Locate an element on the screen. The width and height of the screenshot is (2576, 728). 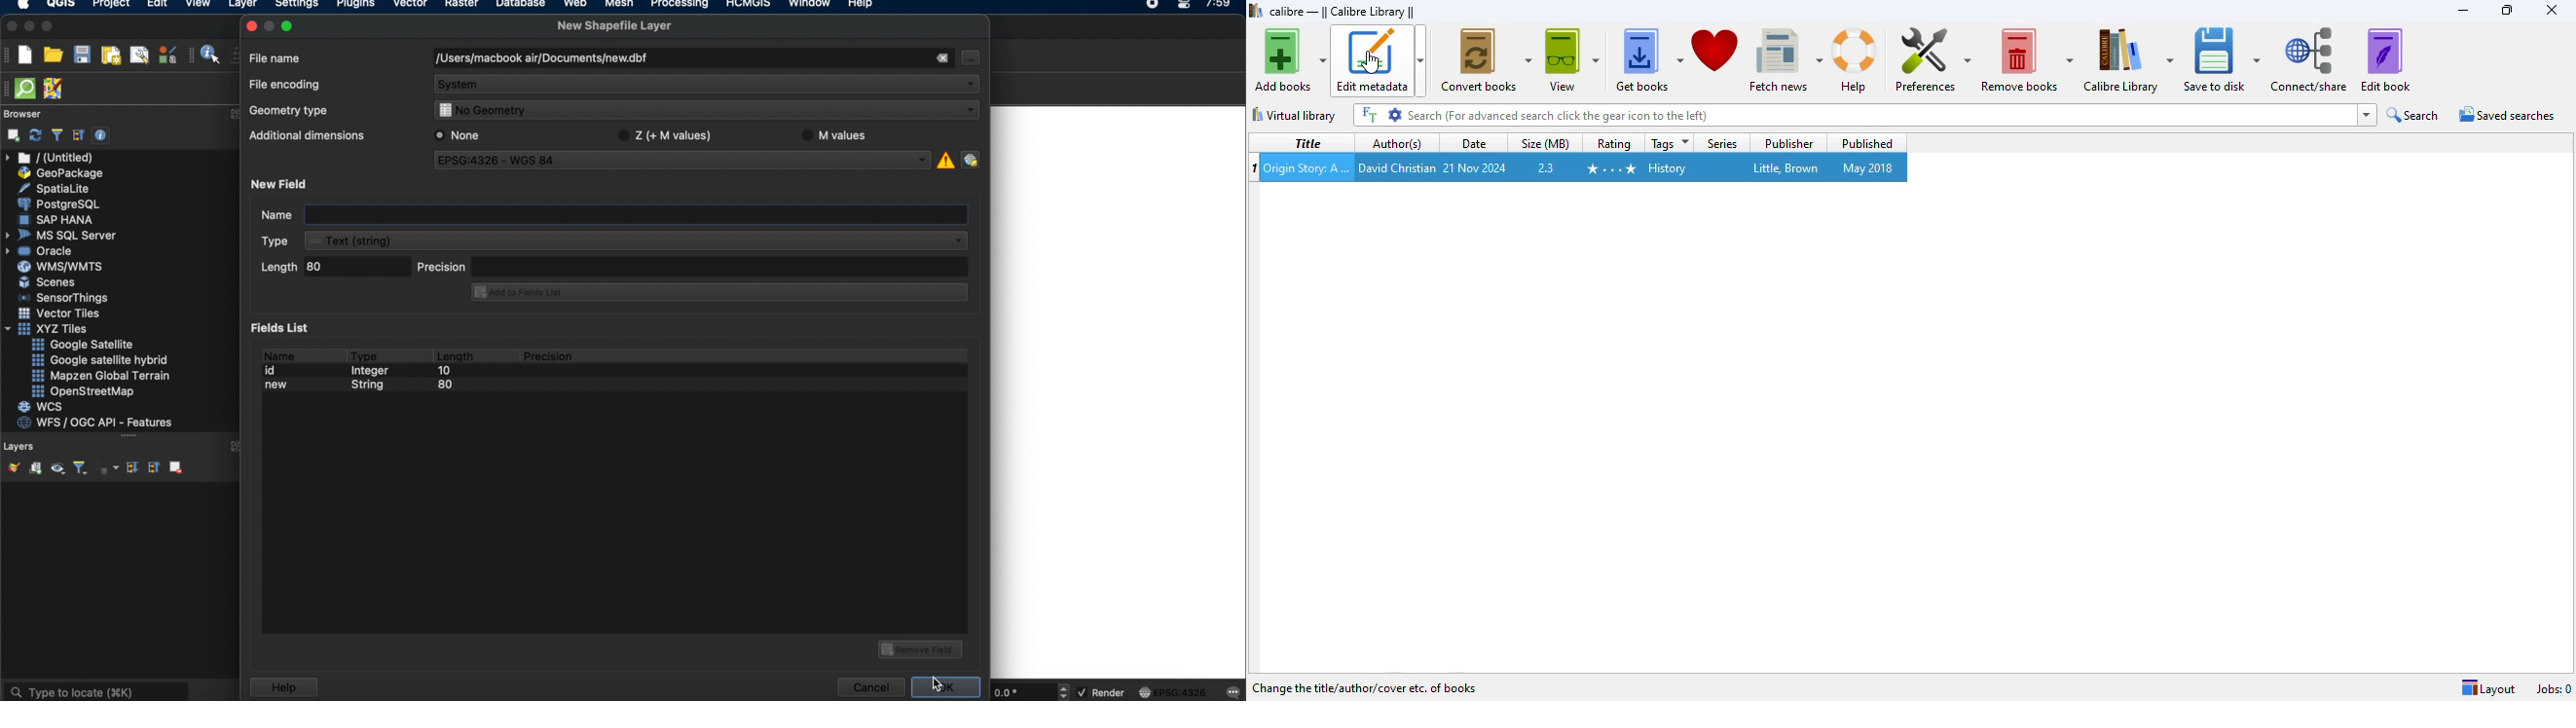
edit metadata is located at coordinates (1380, 60).